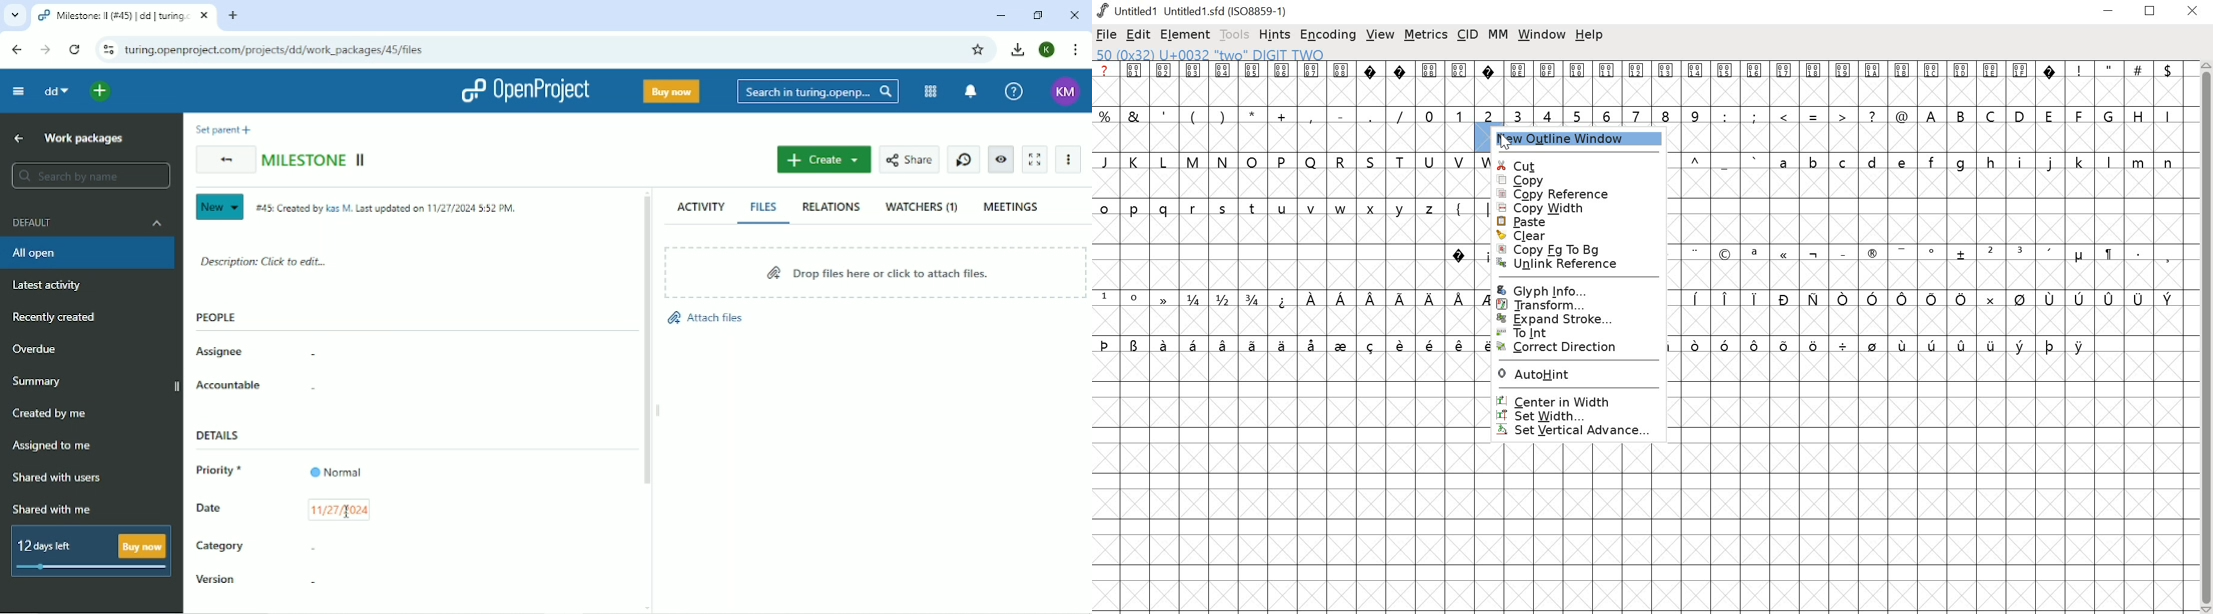 The height and width of the screenshot is (616, 2240). I want to click on Close, so click(1075, 14).